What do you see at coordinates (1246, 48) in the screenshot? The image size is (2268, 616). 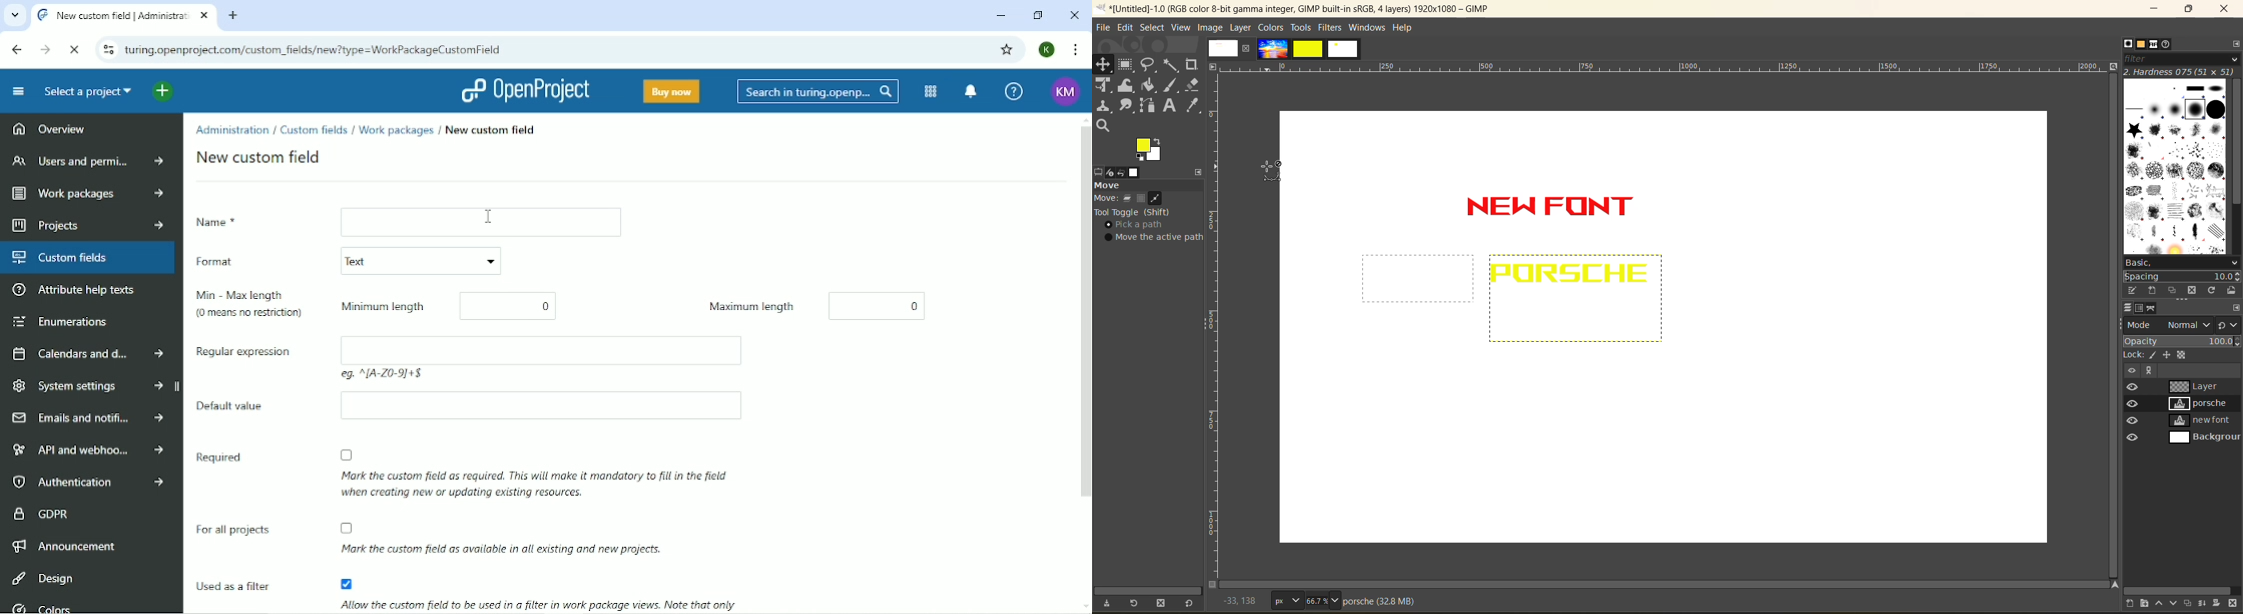 I see `close` at bounding box center [1246, 48].